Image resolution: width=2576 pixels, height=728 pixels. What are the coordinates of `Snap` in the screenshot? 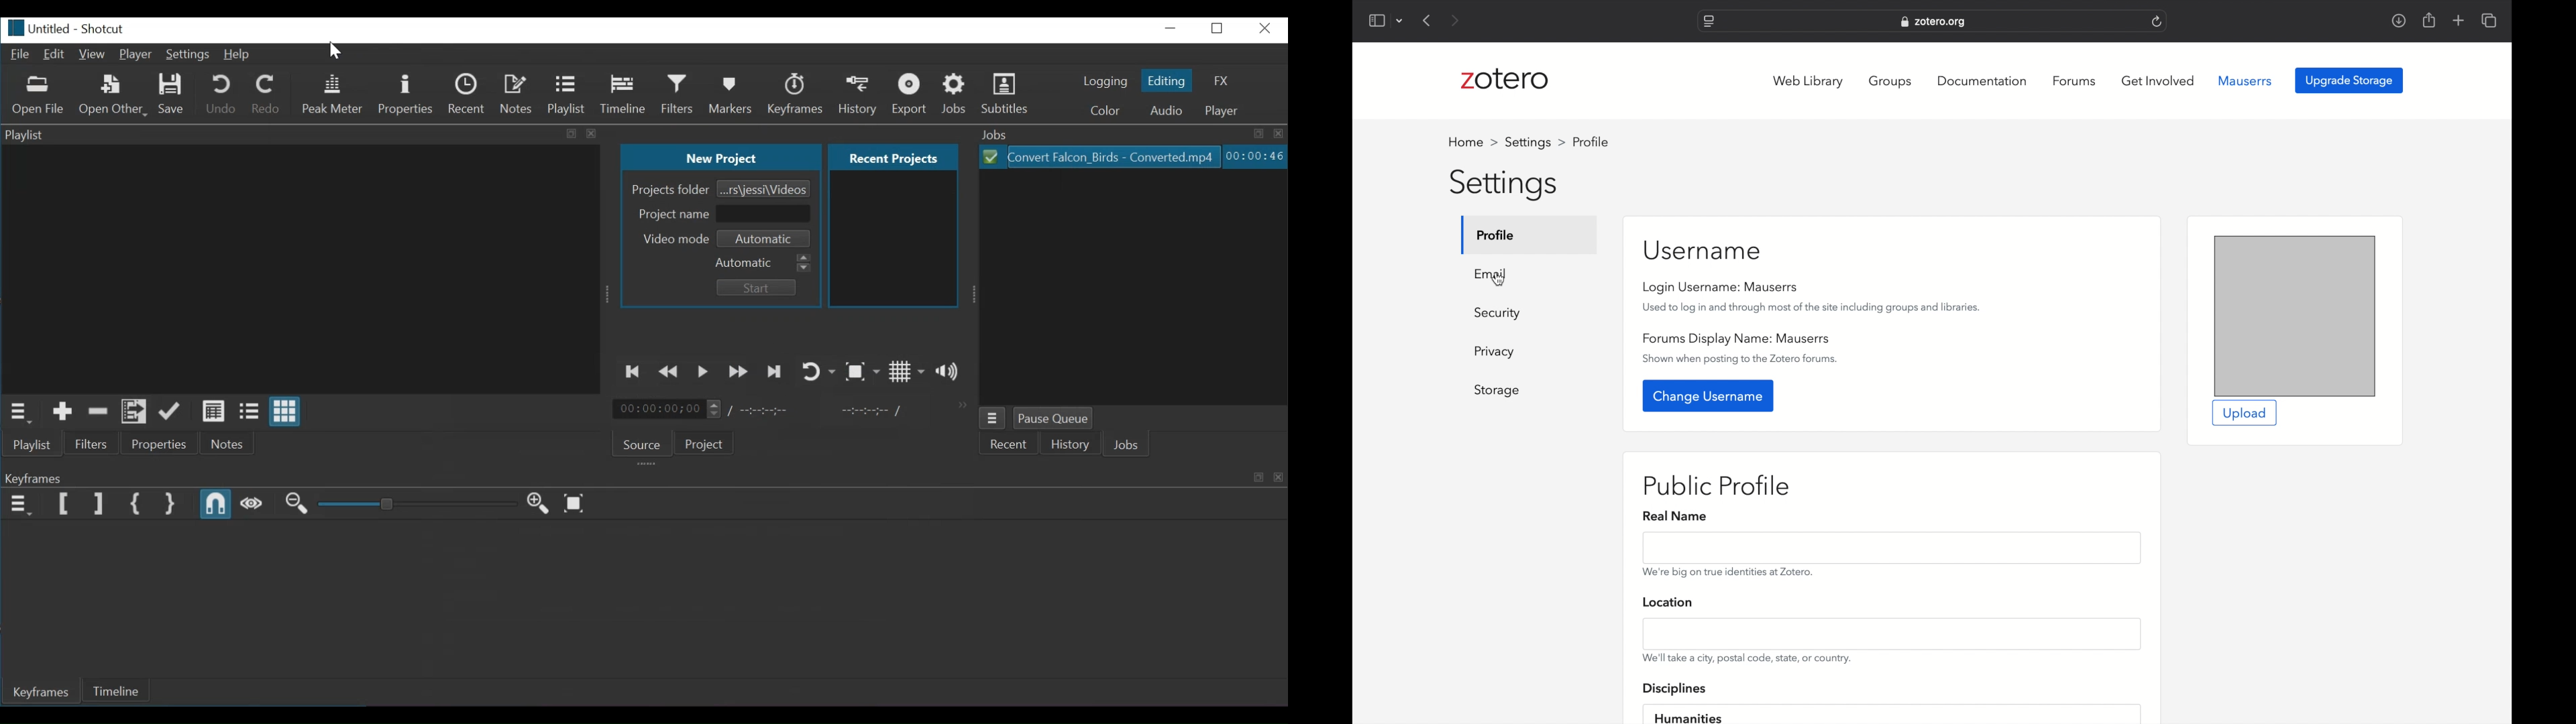 It's located at (216, 505).